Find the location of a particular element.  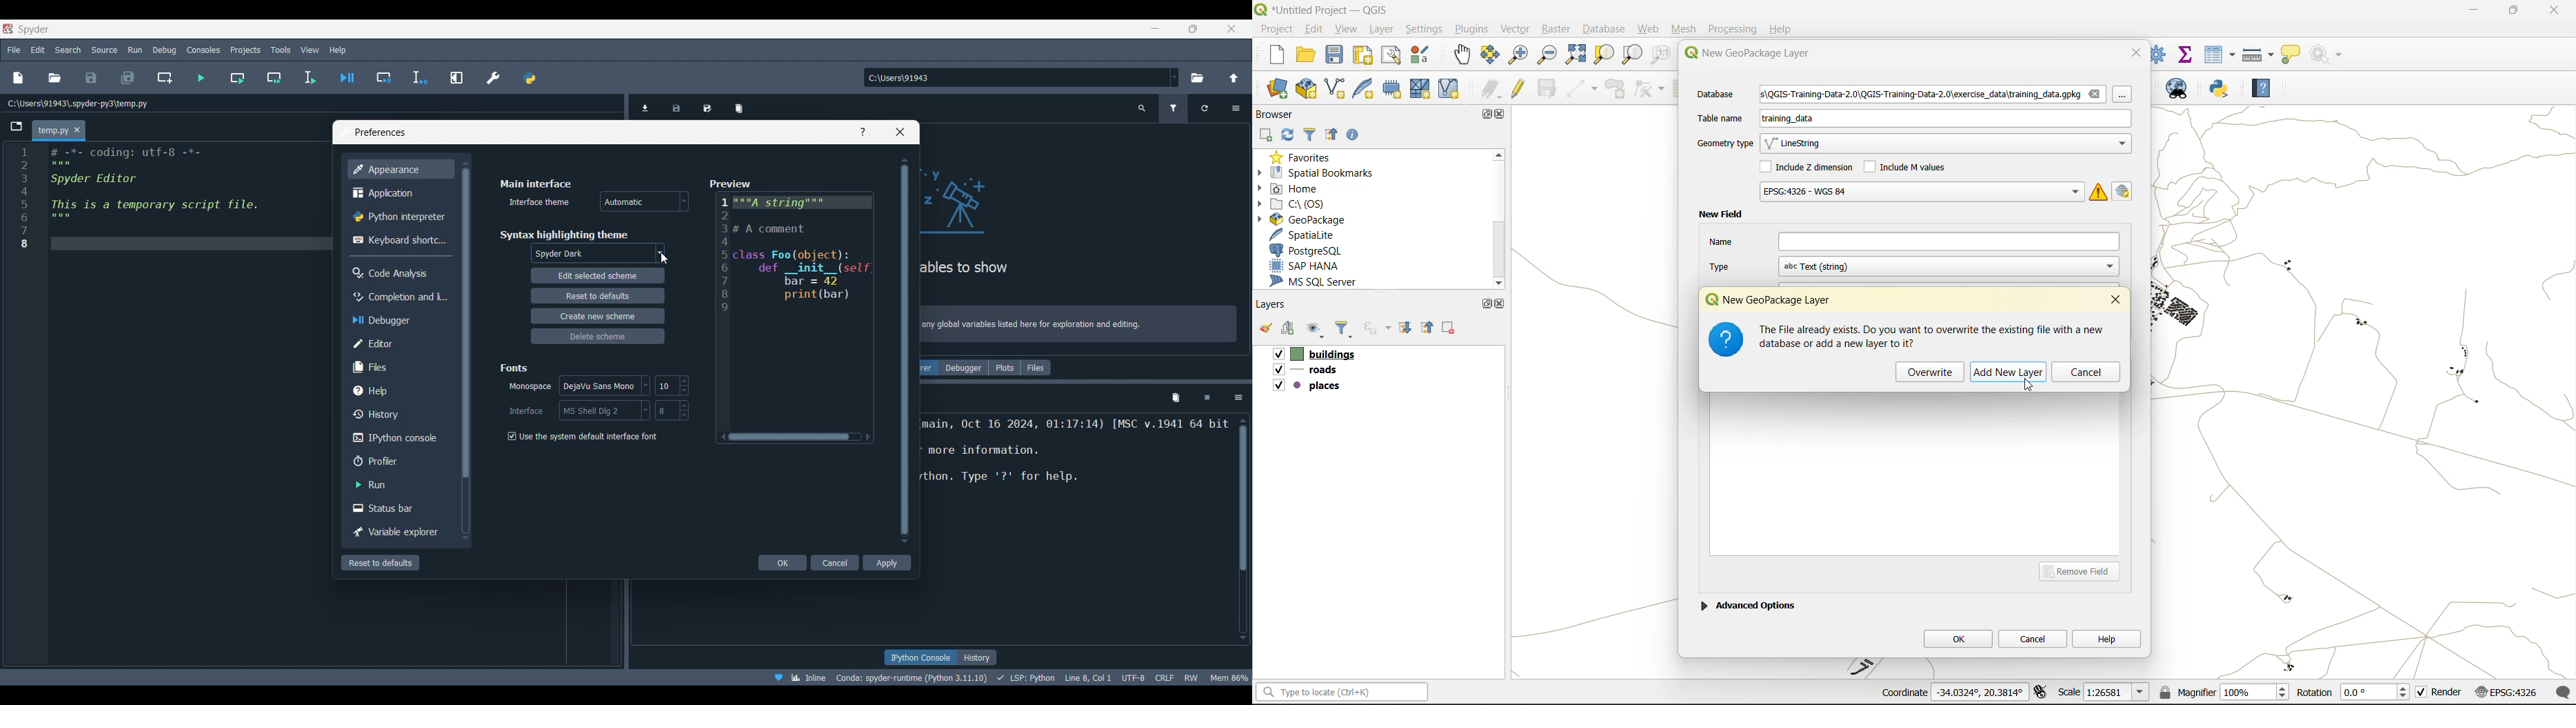

programming language is located at coordinates (1028, 677).